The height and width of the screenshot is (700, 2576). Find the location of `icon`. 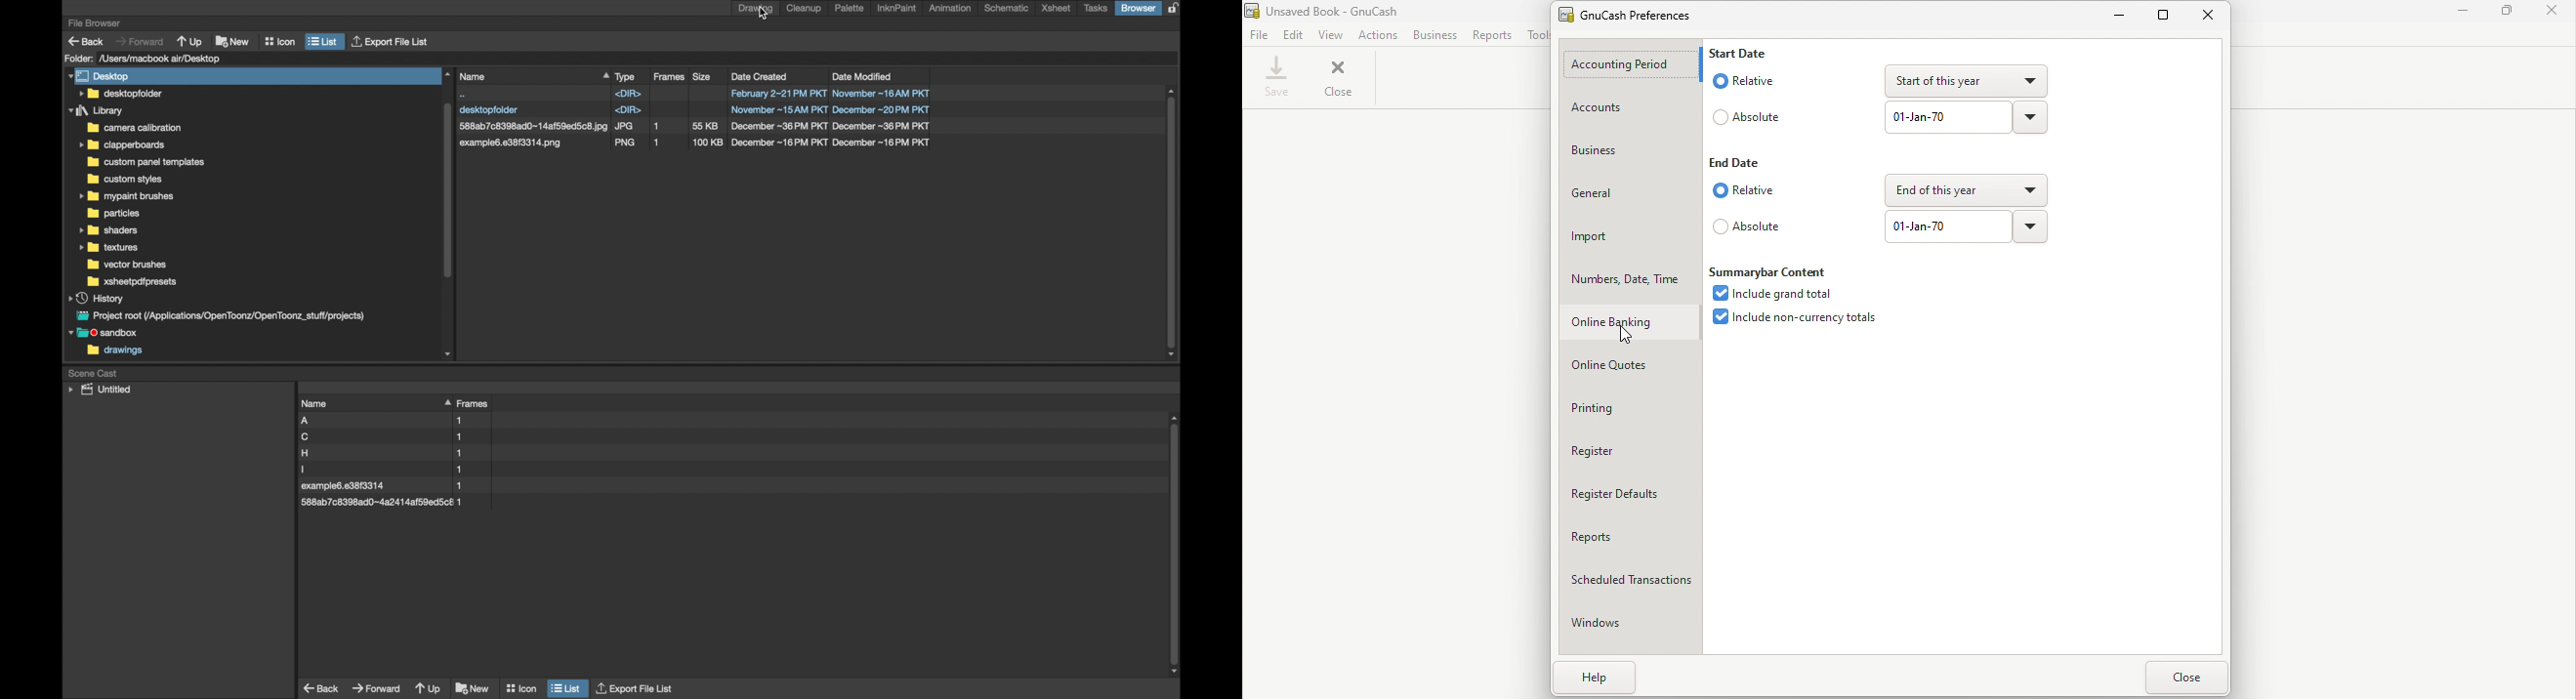

icon is located at coordinates (280, 41).